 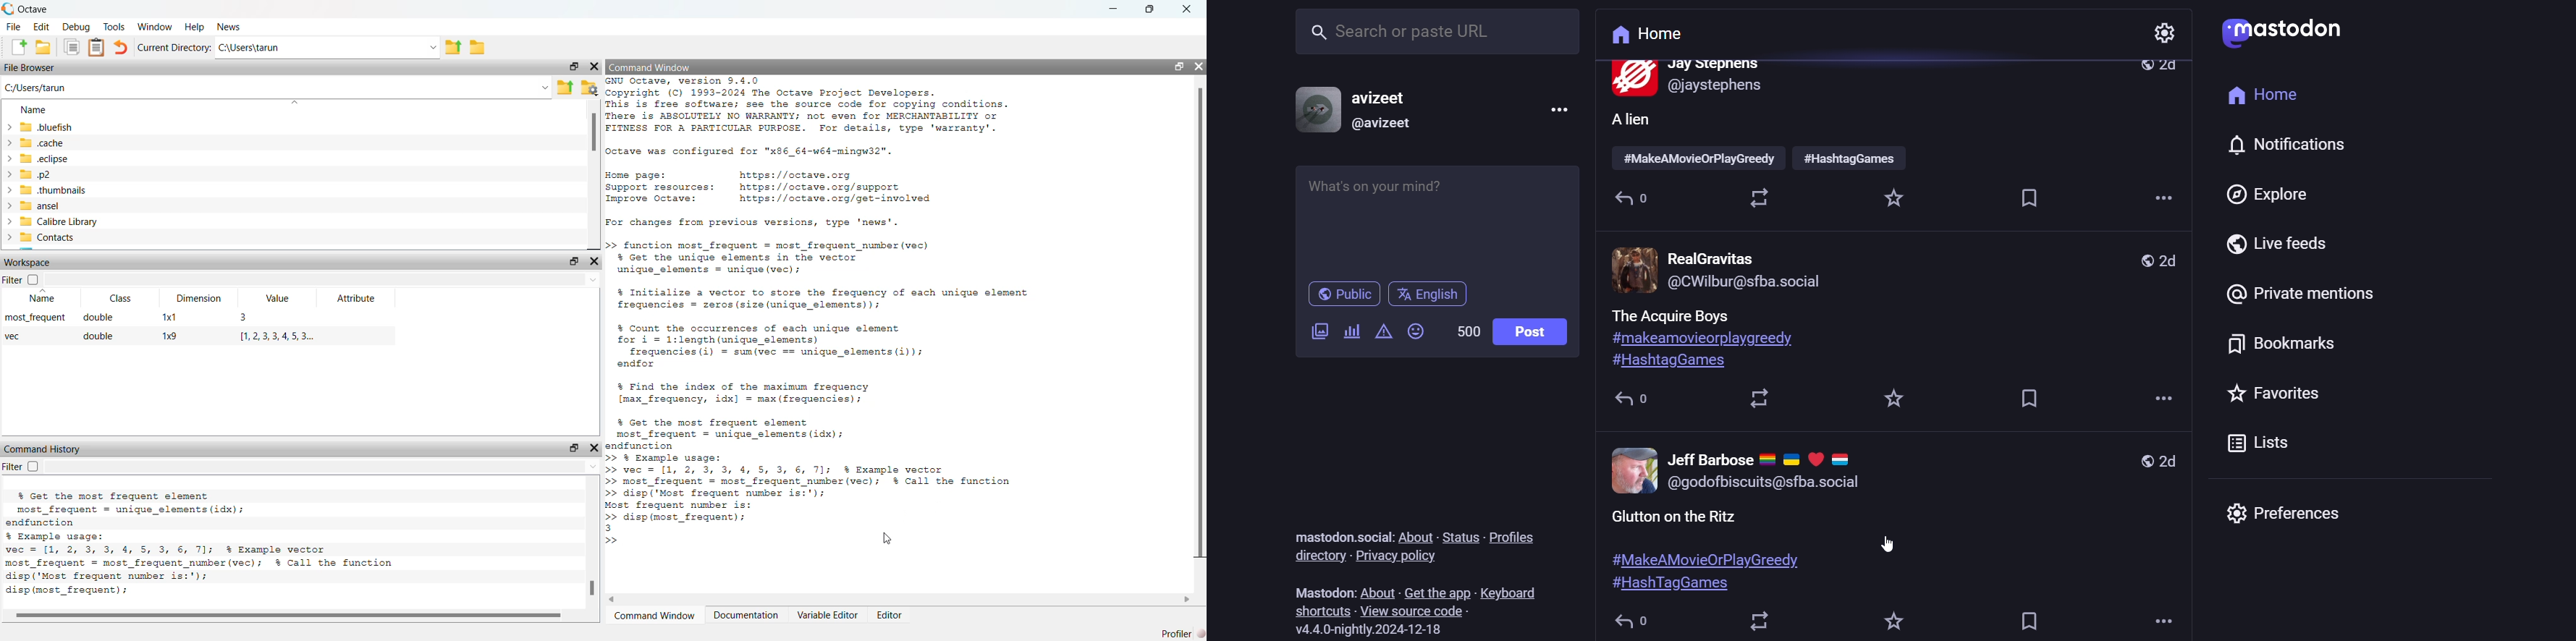 I want to click on notification, so click(x=2276, y=143).